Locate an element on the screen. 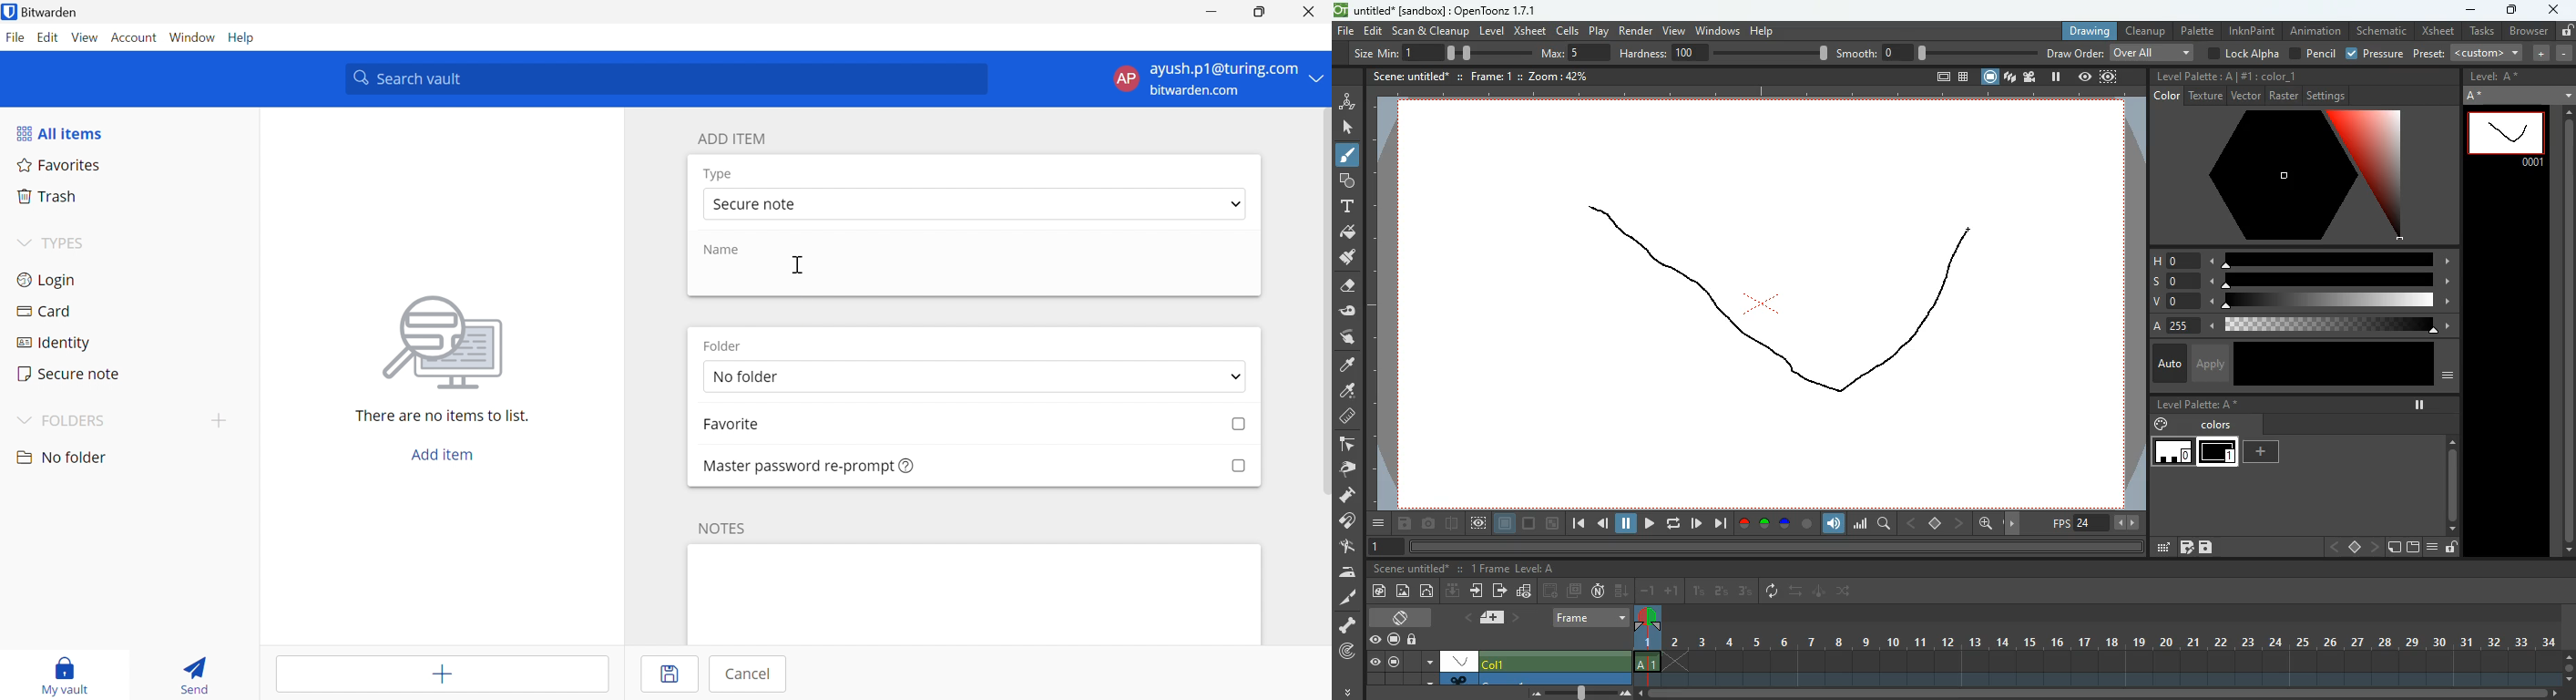  a is located at coordinates (2479, 97).